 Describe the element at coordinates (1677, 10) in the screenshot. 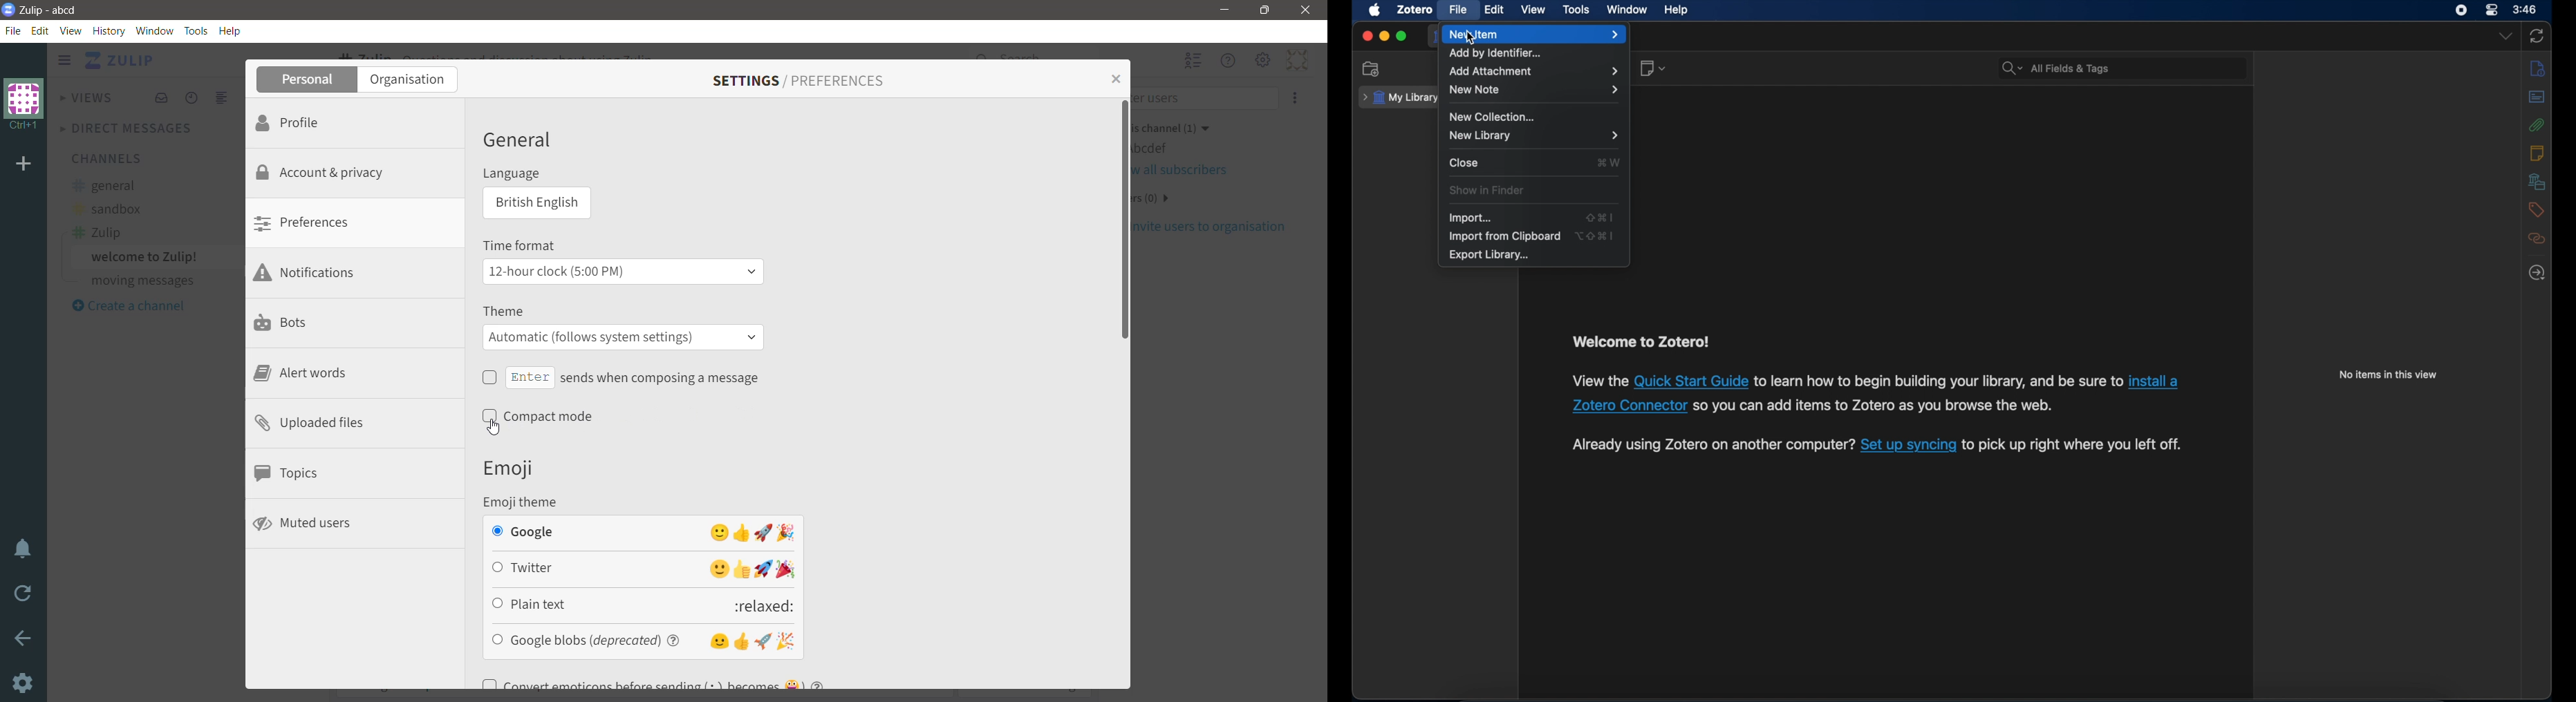

I see `help` at that location.